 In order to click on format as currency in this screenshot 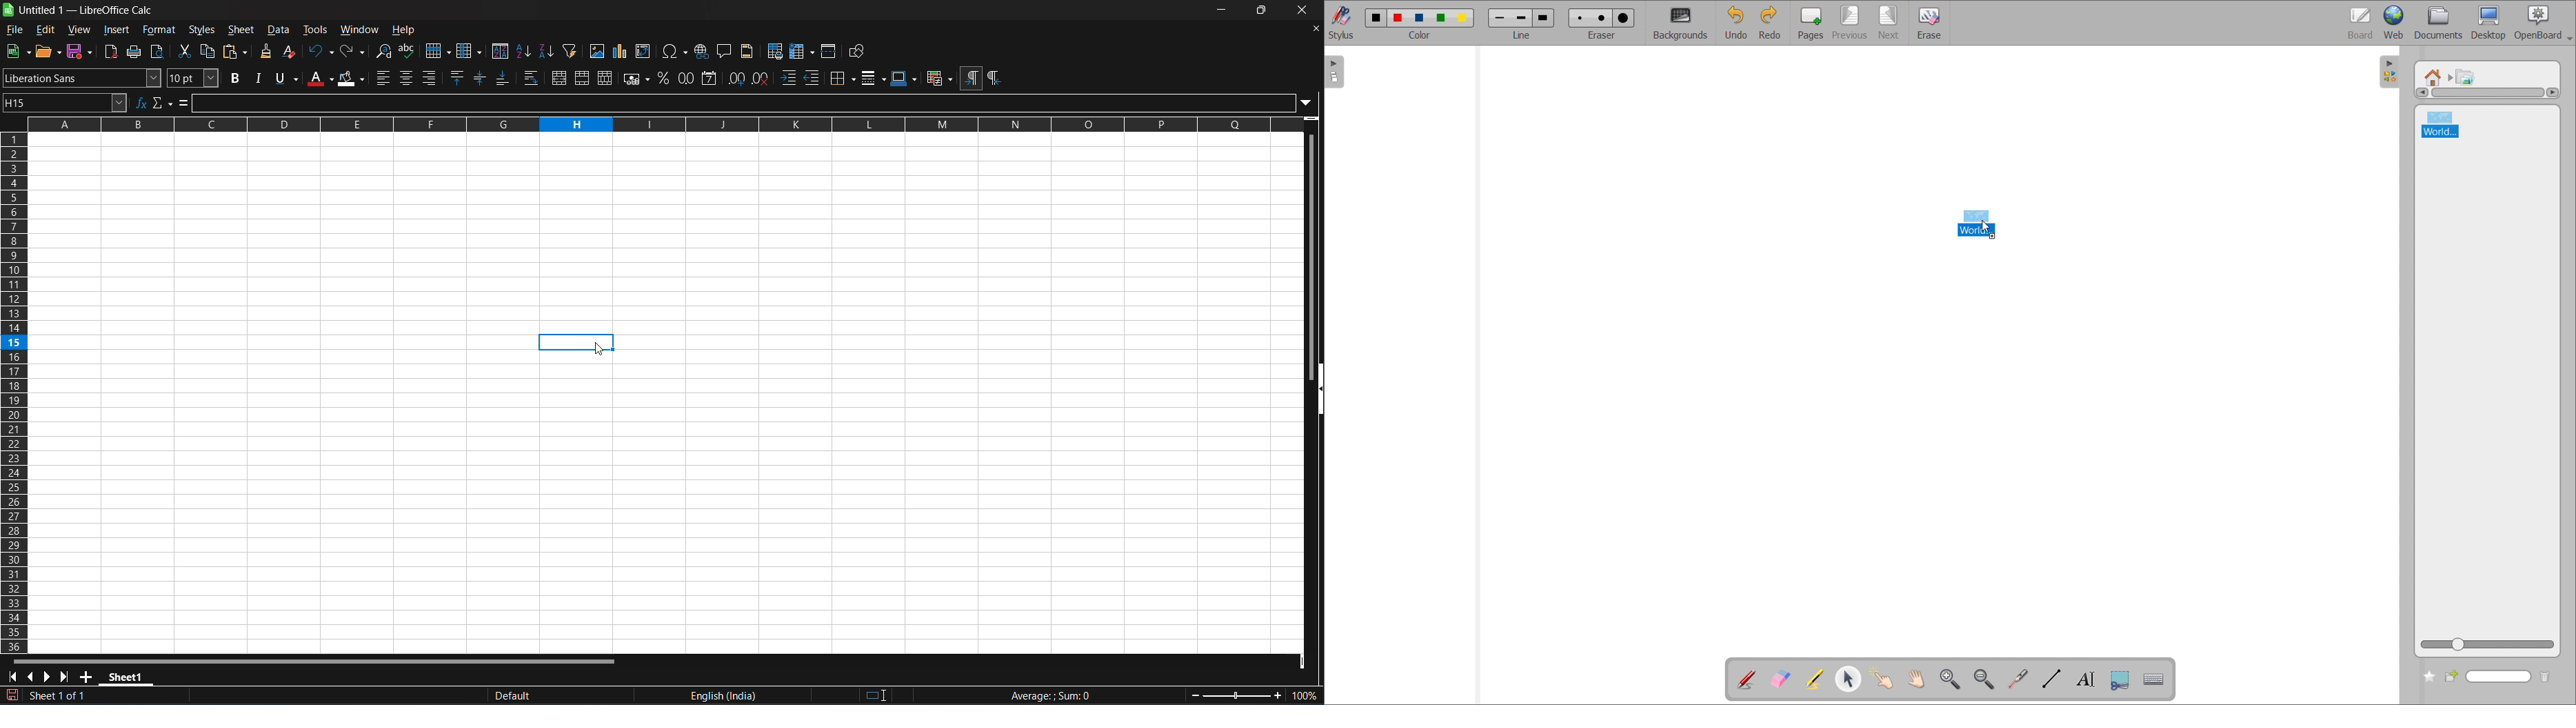, I will do `click(636, 79)`.